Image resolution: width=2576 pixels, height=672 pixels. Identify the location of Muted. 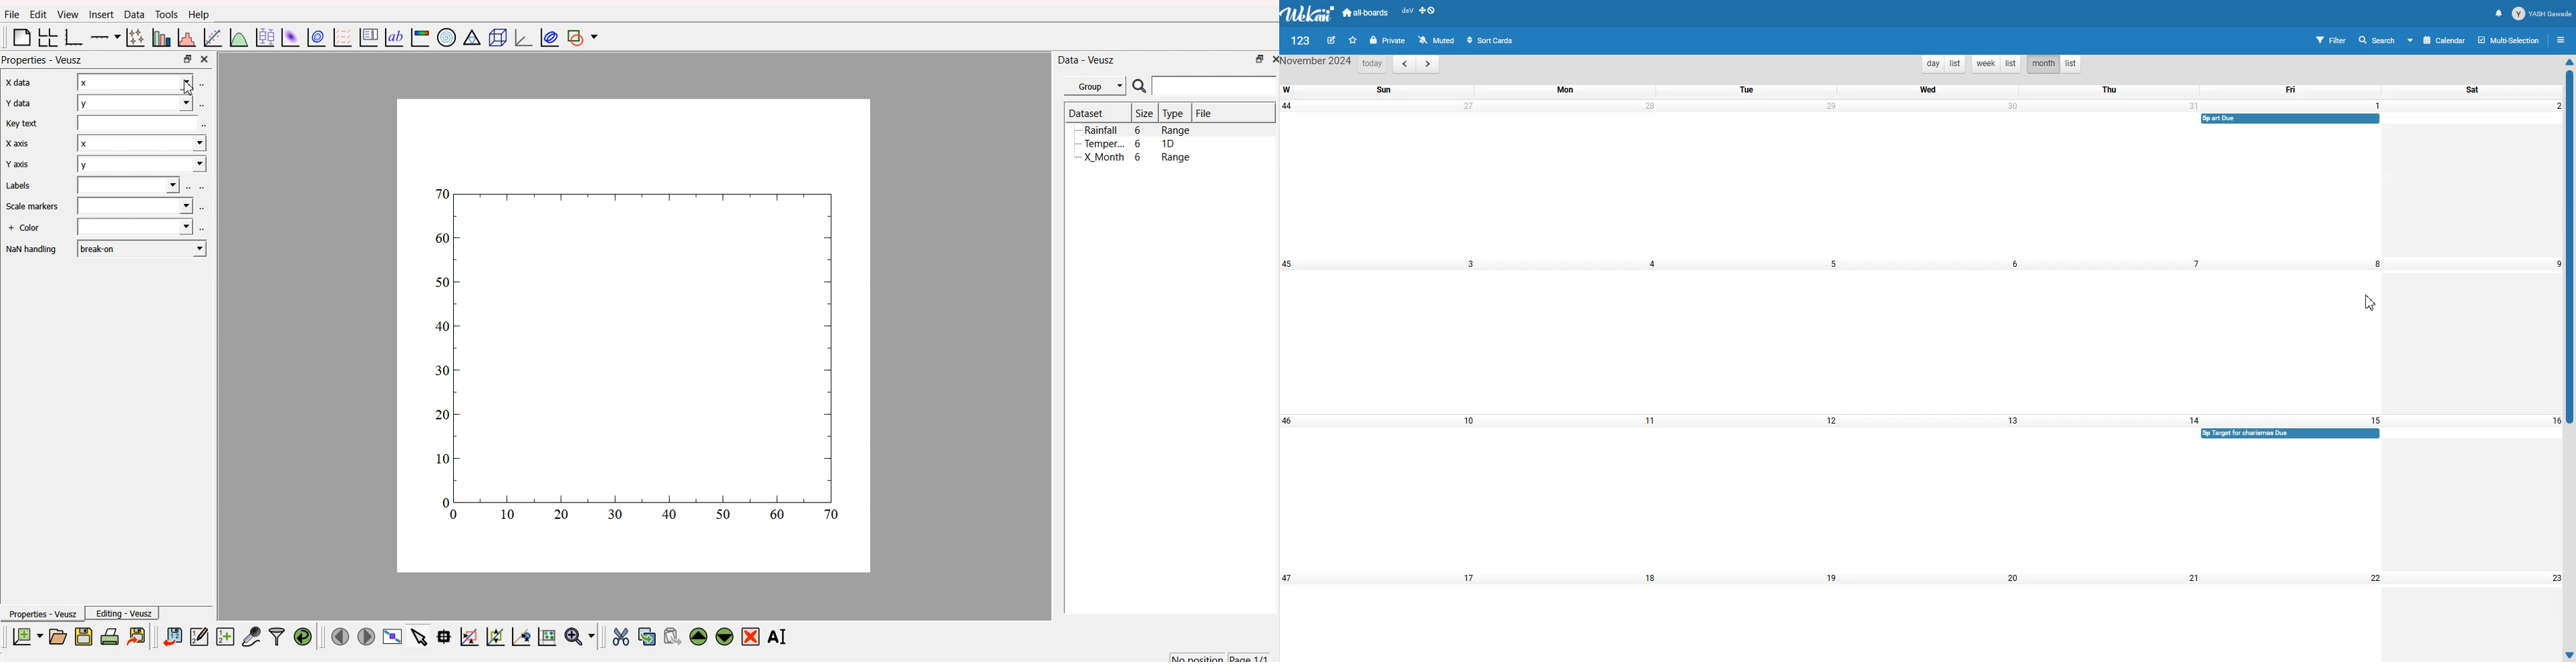
(1437, 39).